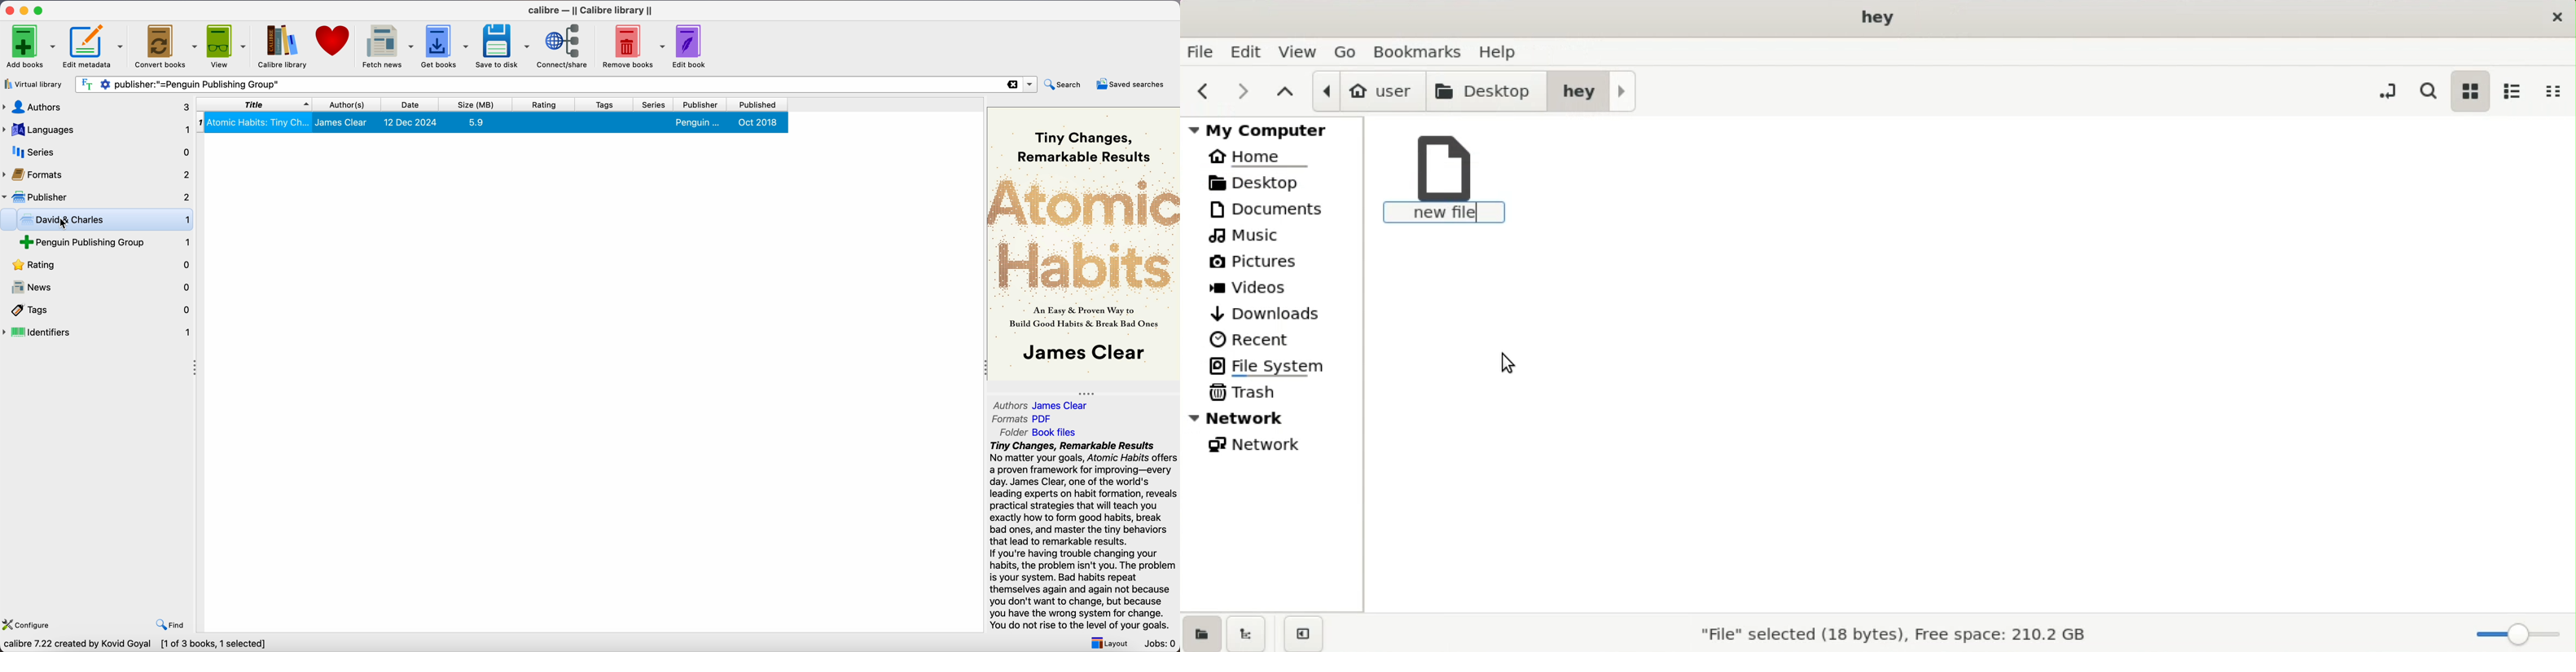  What do you see at coordinates (1254, 289) in the screenshot?
I see `videos` at bounding box center [1254, 289].